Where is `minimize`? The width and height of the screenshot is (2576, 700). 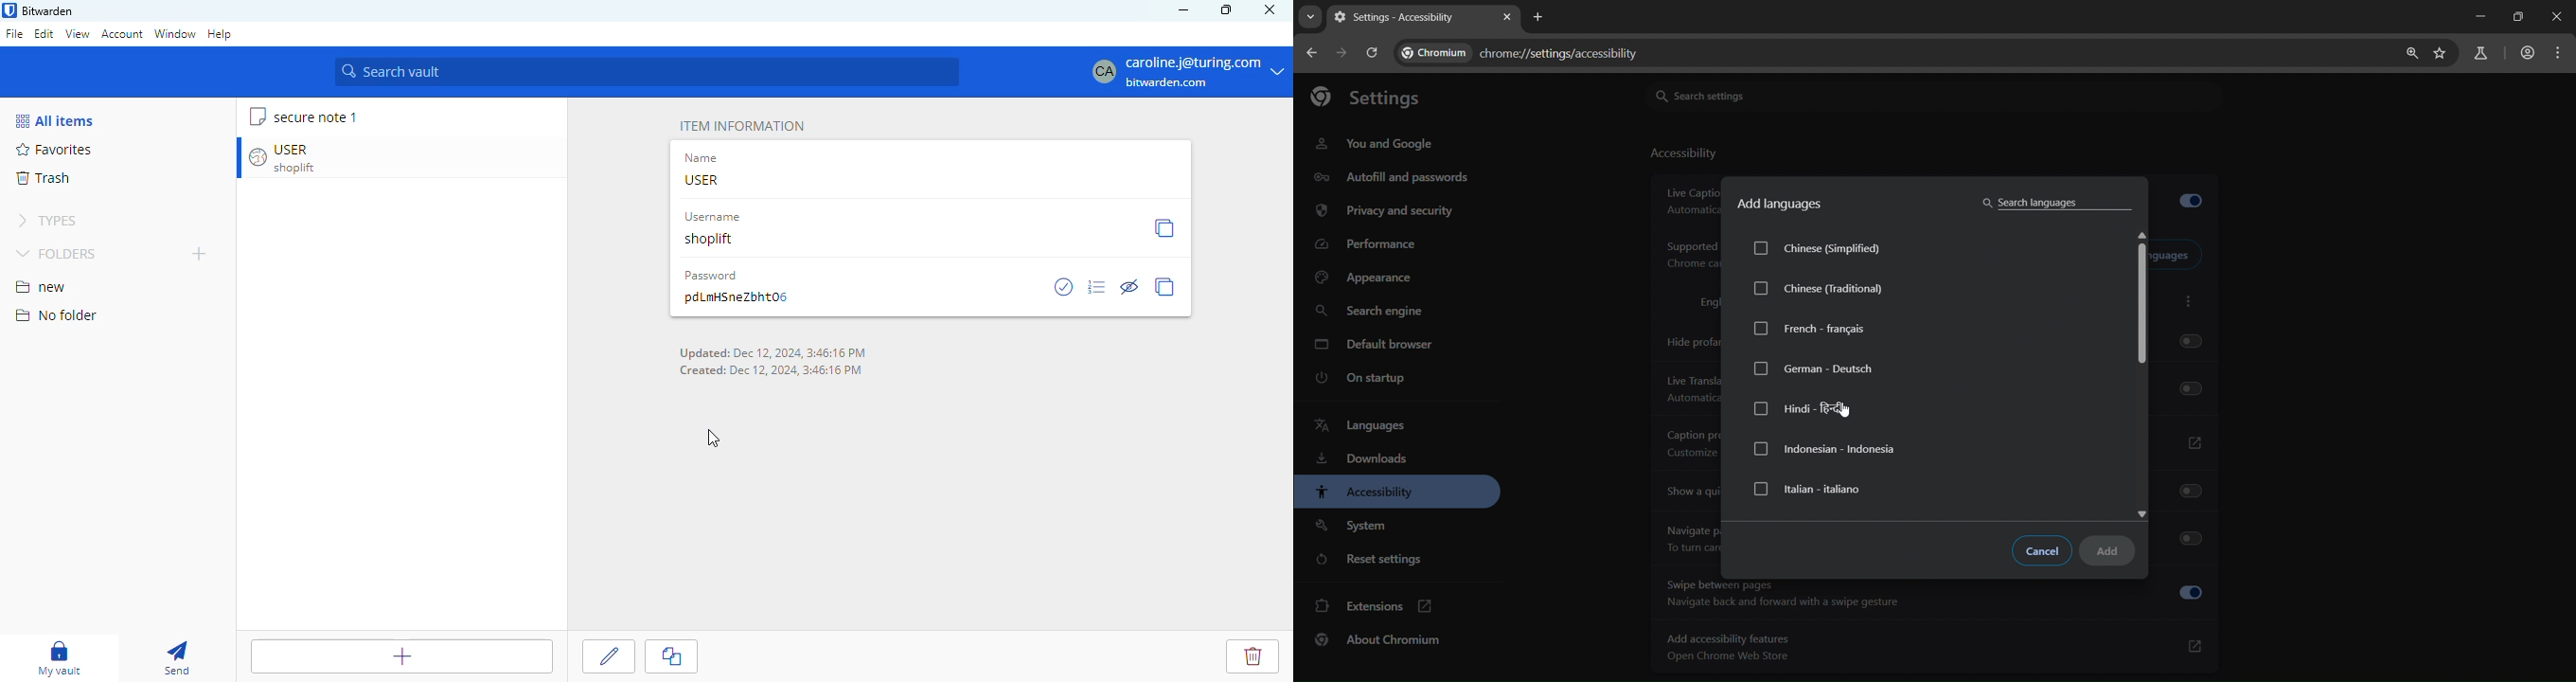 minimize is located at coordinates (1183, 10).